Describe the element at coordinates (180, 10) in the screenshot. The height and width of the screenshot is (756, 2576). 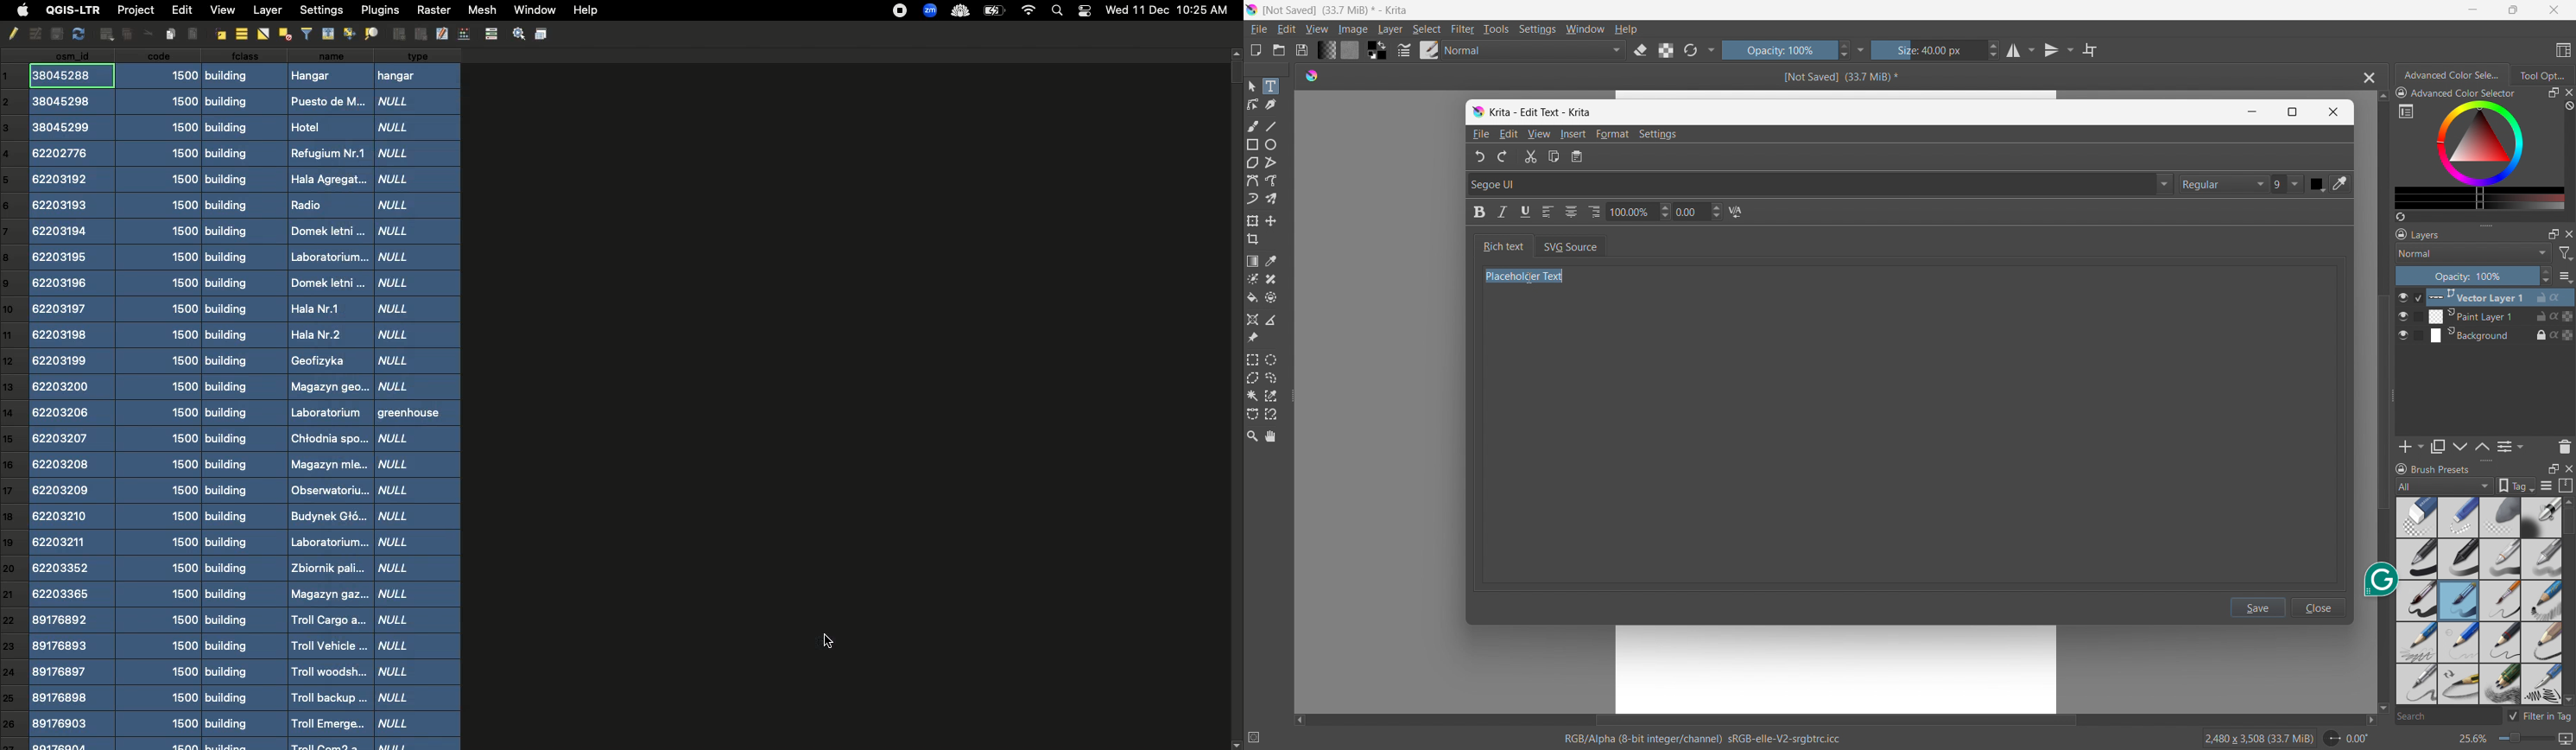
I see `Edit` at that location.